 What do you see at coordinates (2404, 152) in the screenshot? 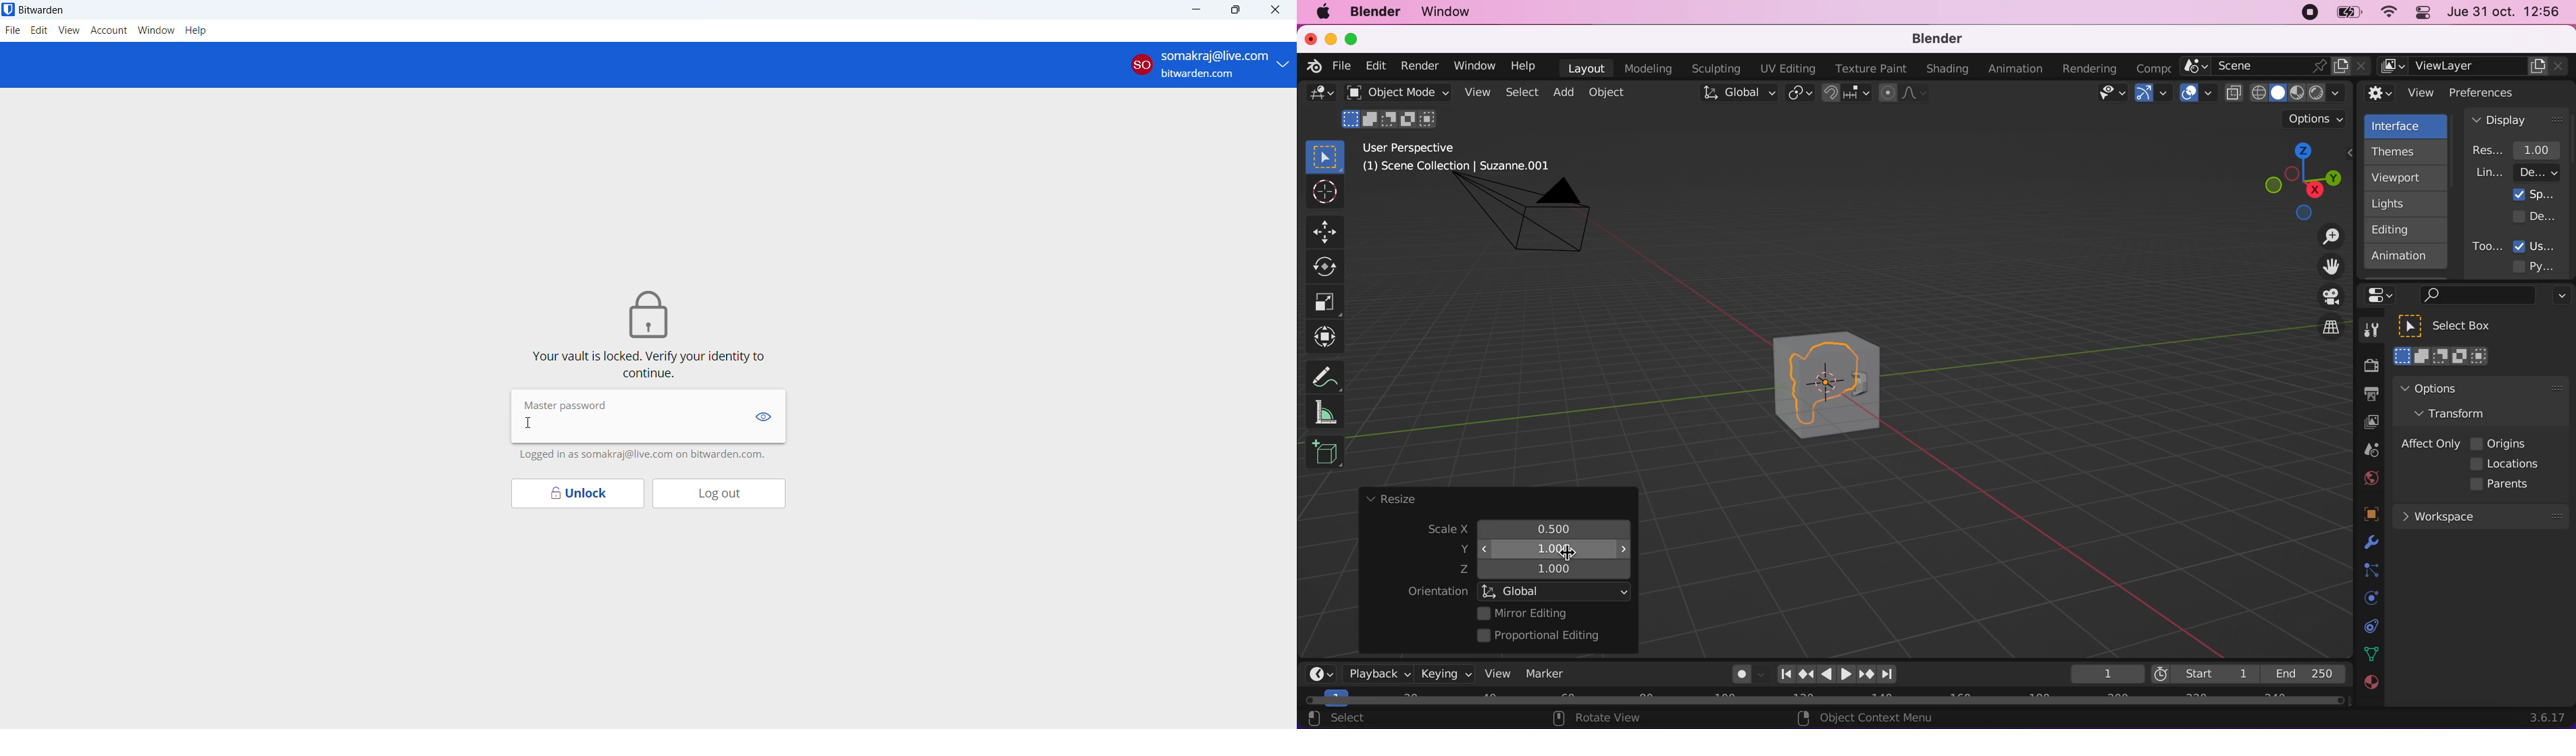
I see `themes` at bounding box center [2404, 152].